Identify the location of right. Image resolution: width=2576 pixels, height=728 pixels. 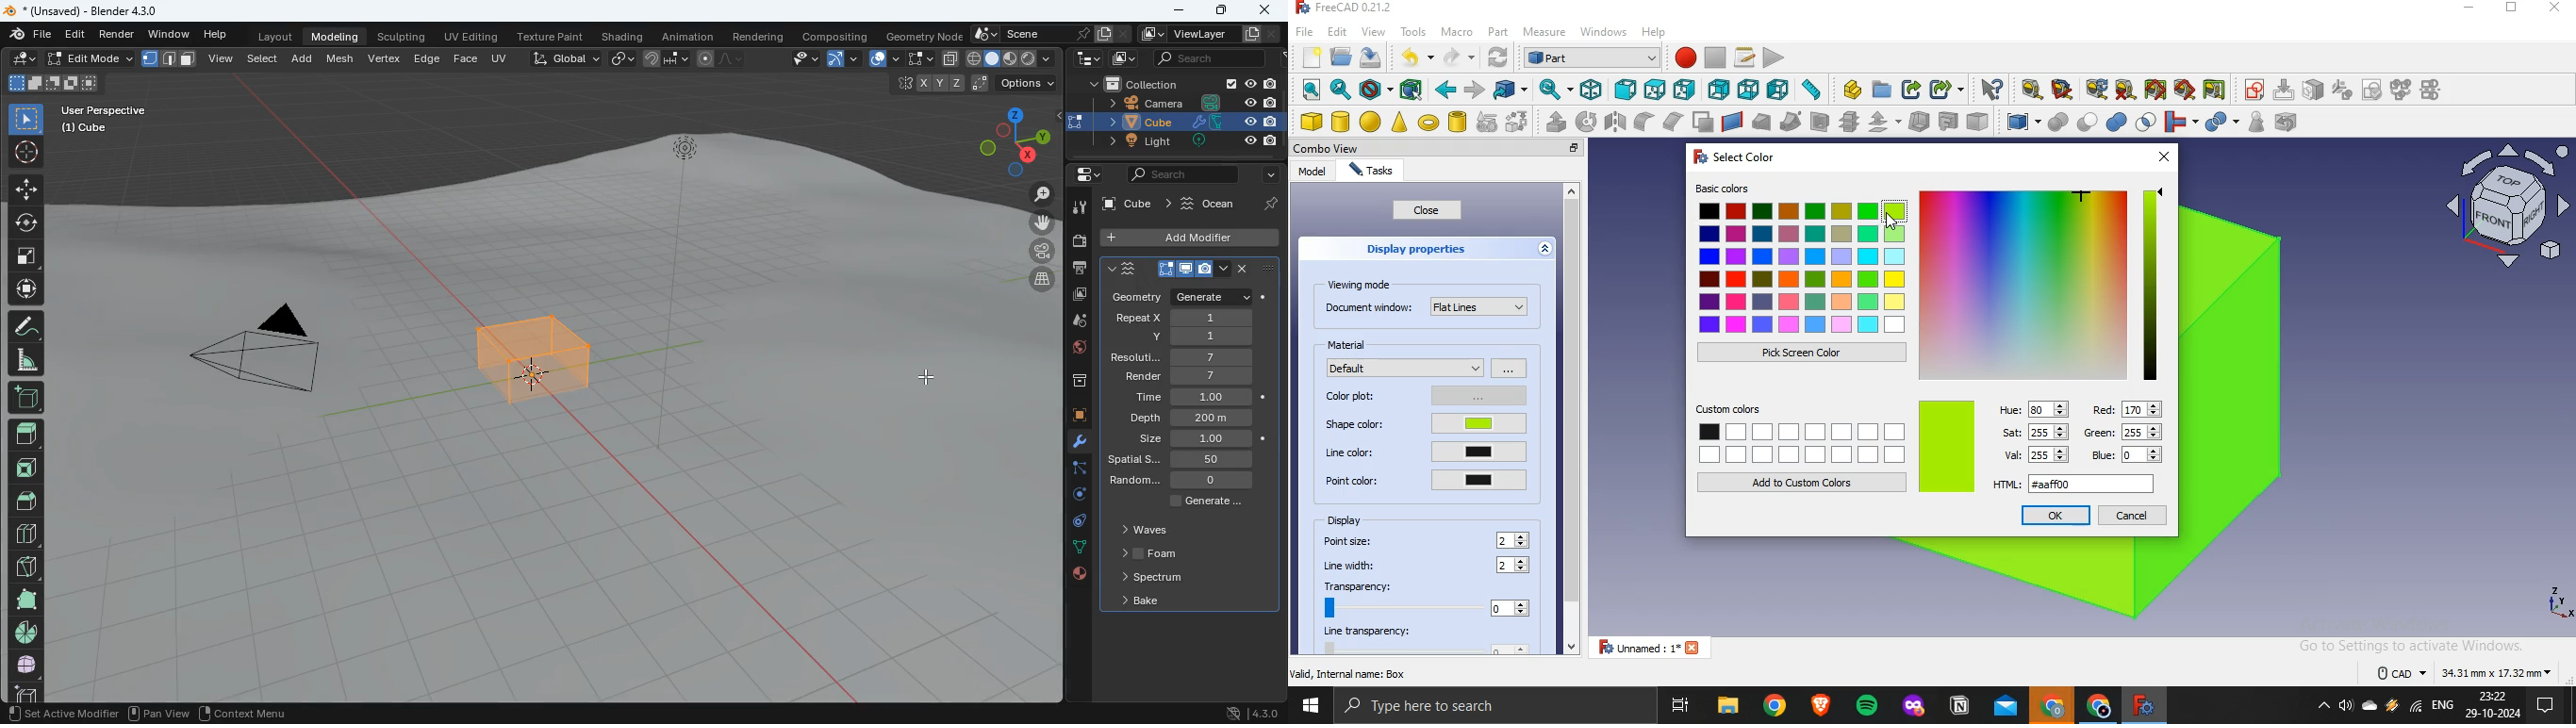
(1684, 90).